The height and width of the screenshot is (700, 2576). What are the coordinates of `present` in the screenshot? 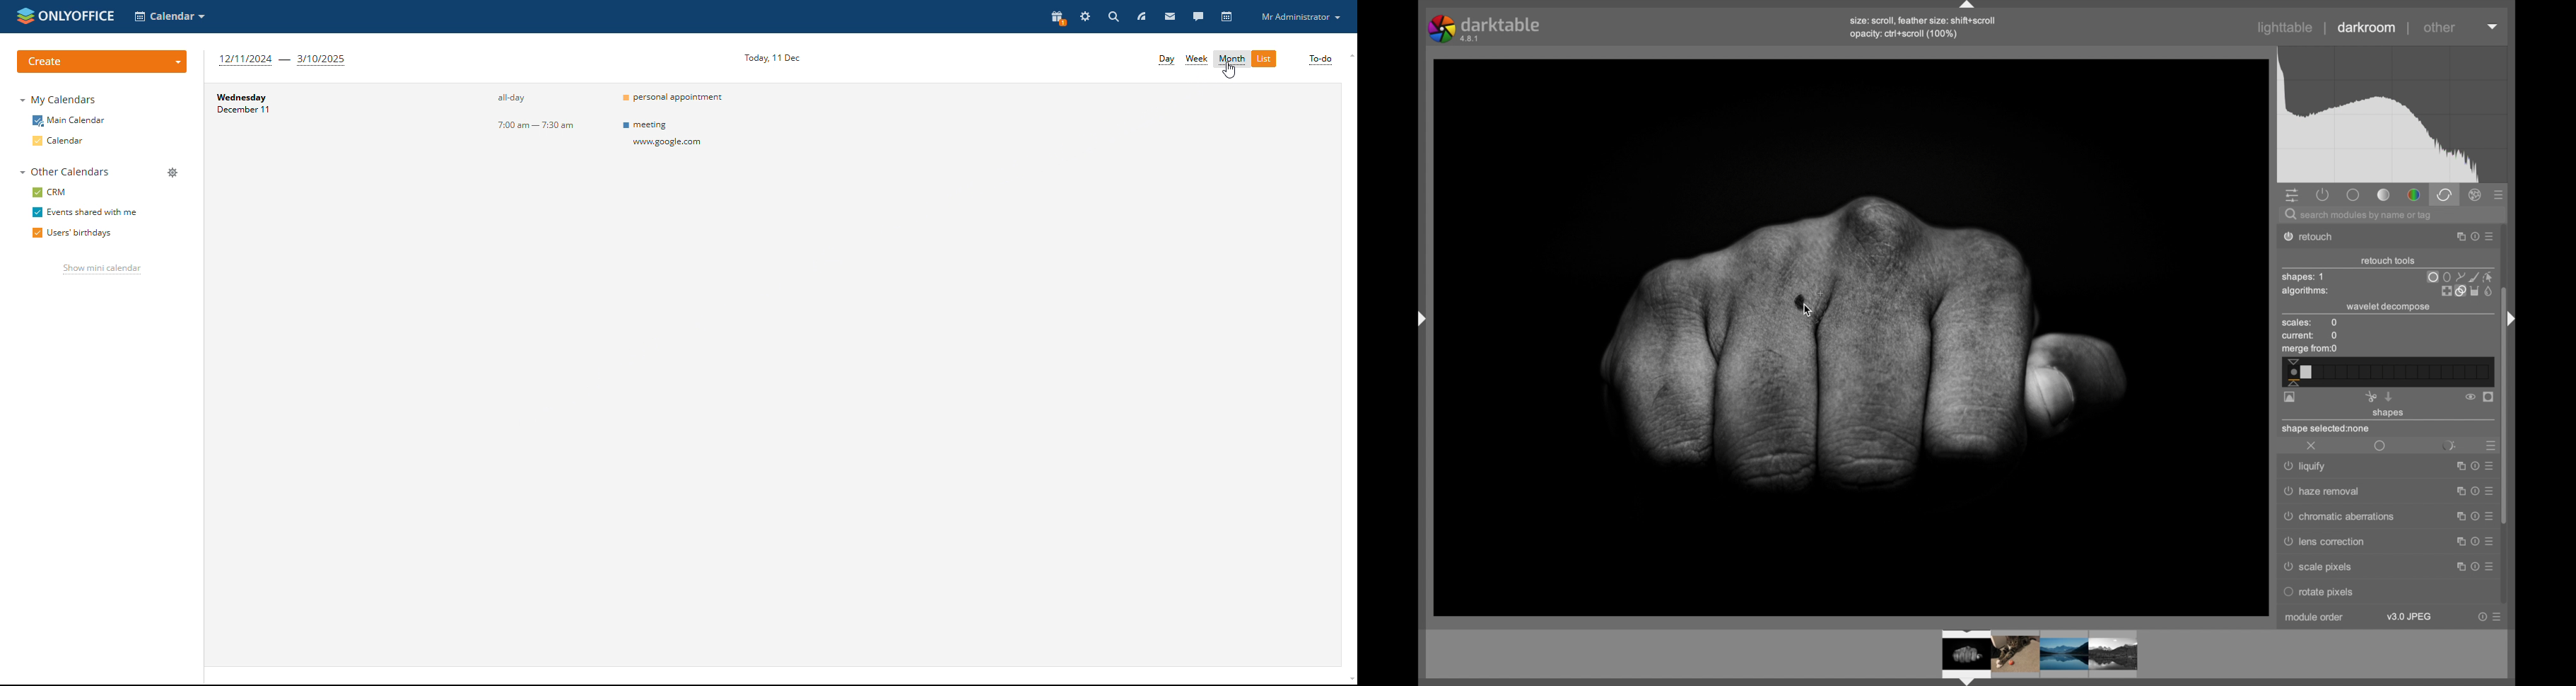 It's located at (1058, 17).